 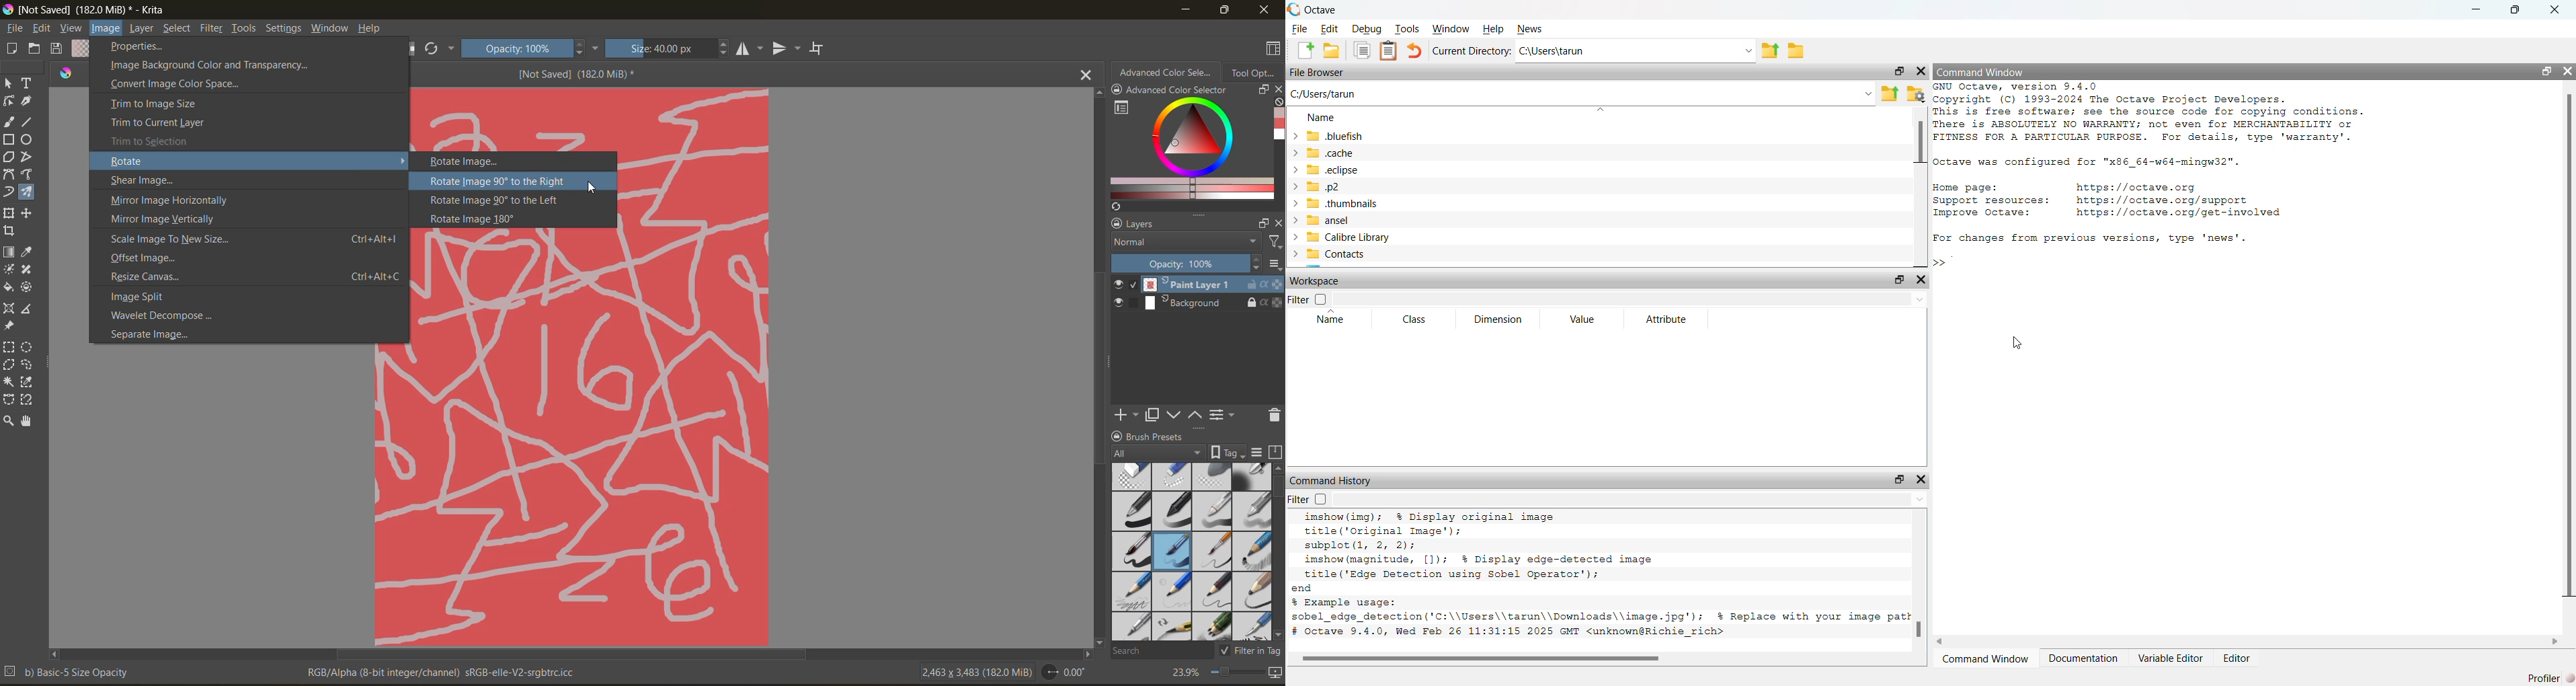 I want to click on brush presets, so click(x=1193, y=551).